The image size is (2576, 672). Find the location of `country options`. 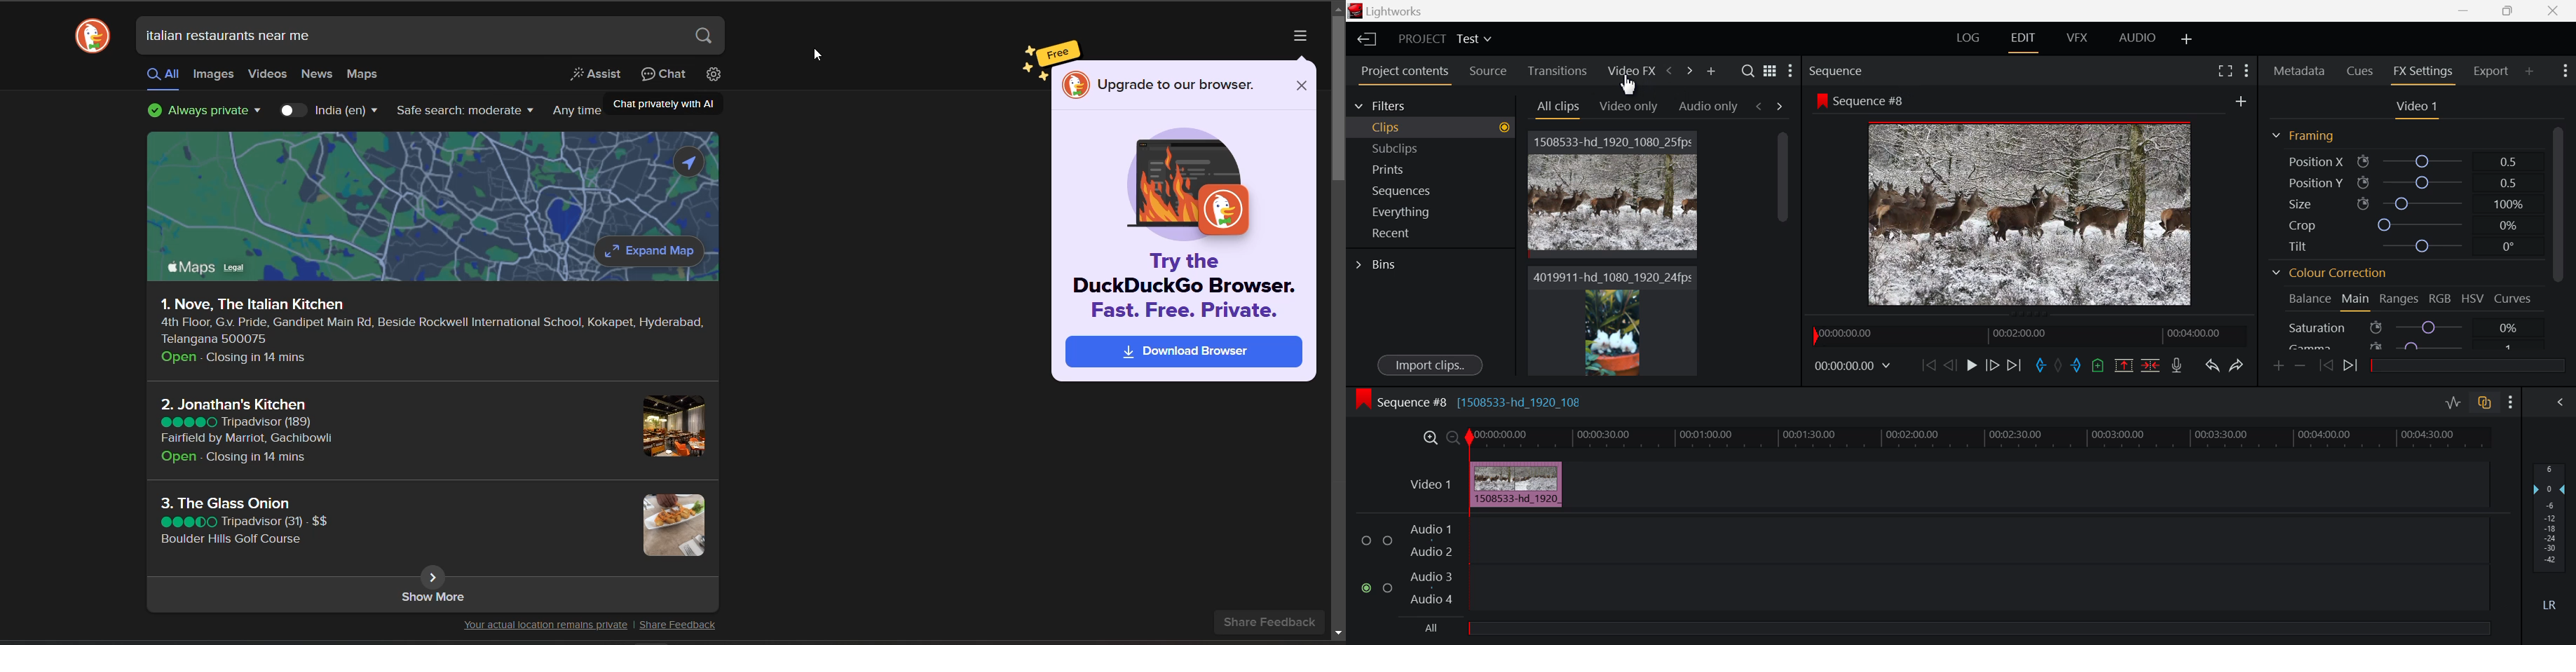

country options is located at coordinates (346, 111).